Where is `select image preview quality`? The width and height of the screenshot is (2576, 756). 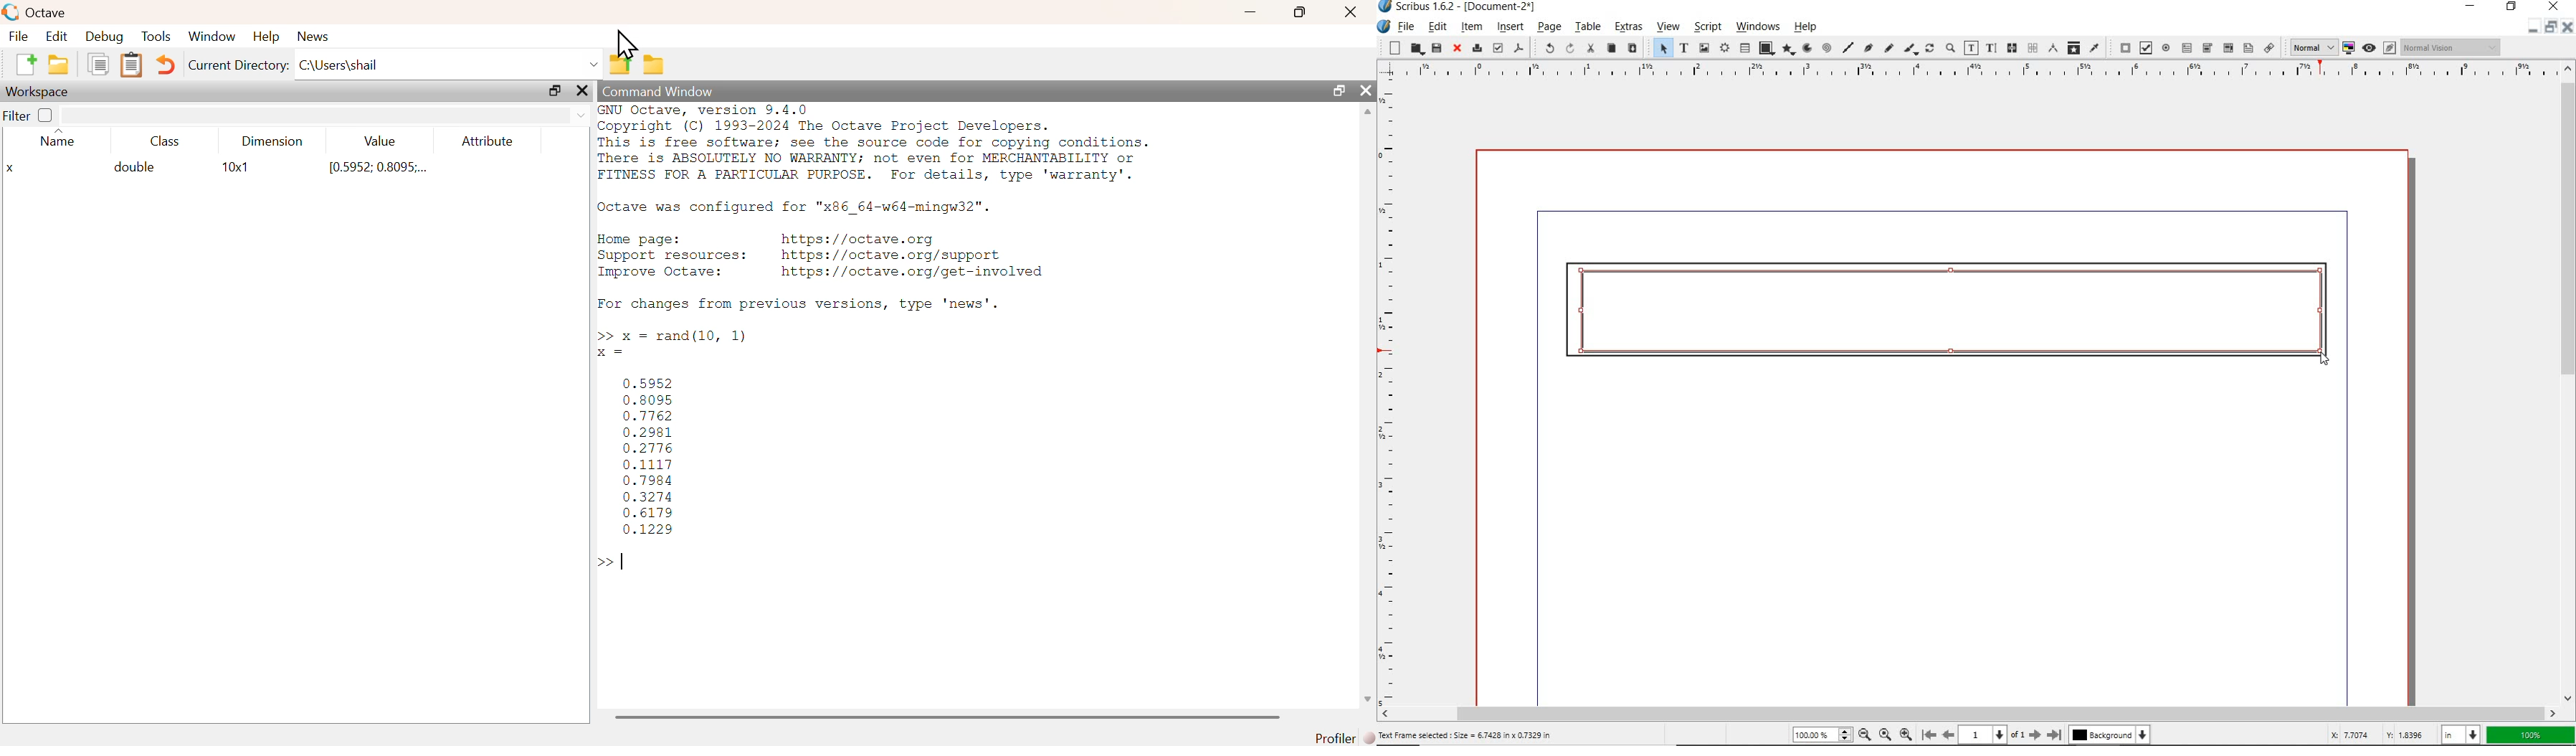
select image preview quality is located at coordinates (2309, 47).